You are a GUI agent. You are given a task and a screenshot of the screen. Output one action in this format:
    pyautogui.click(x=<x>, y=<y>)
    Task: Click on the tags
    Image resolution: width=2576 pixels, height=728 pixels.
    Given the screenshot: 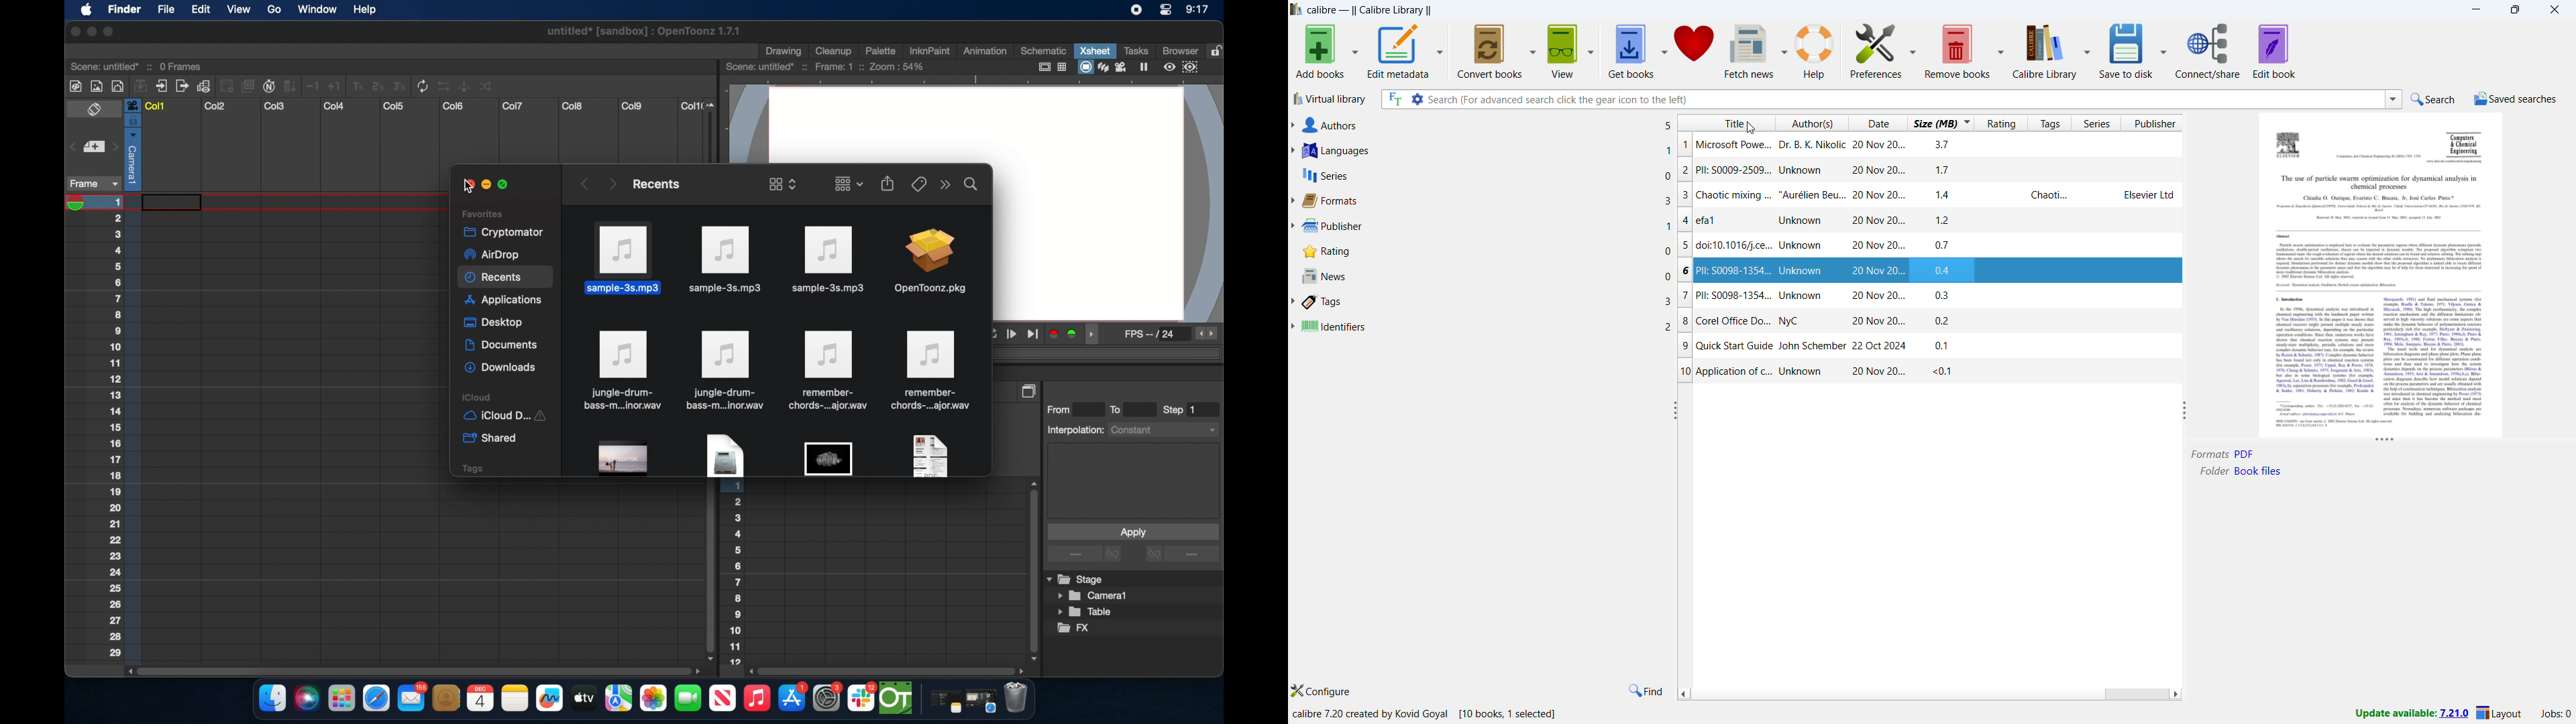 What is the action you would take?
    pyautogui.click(x=1488, y=302)
    